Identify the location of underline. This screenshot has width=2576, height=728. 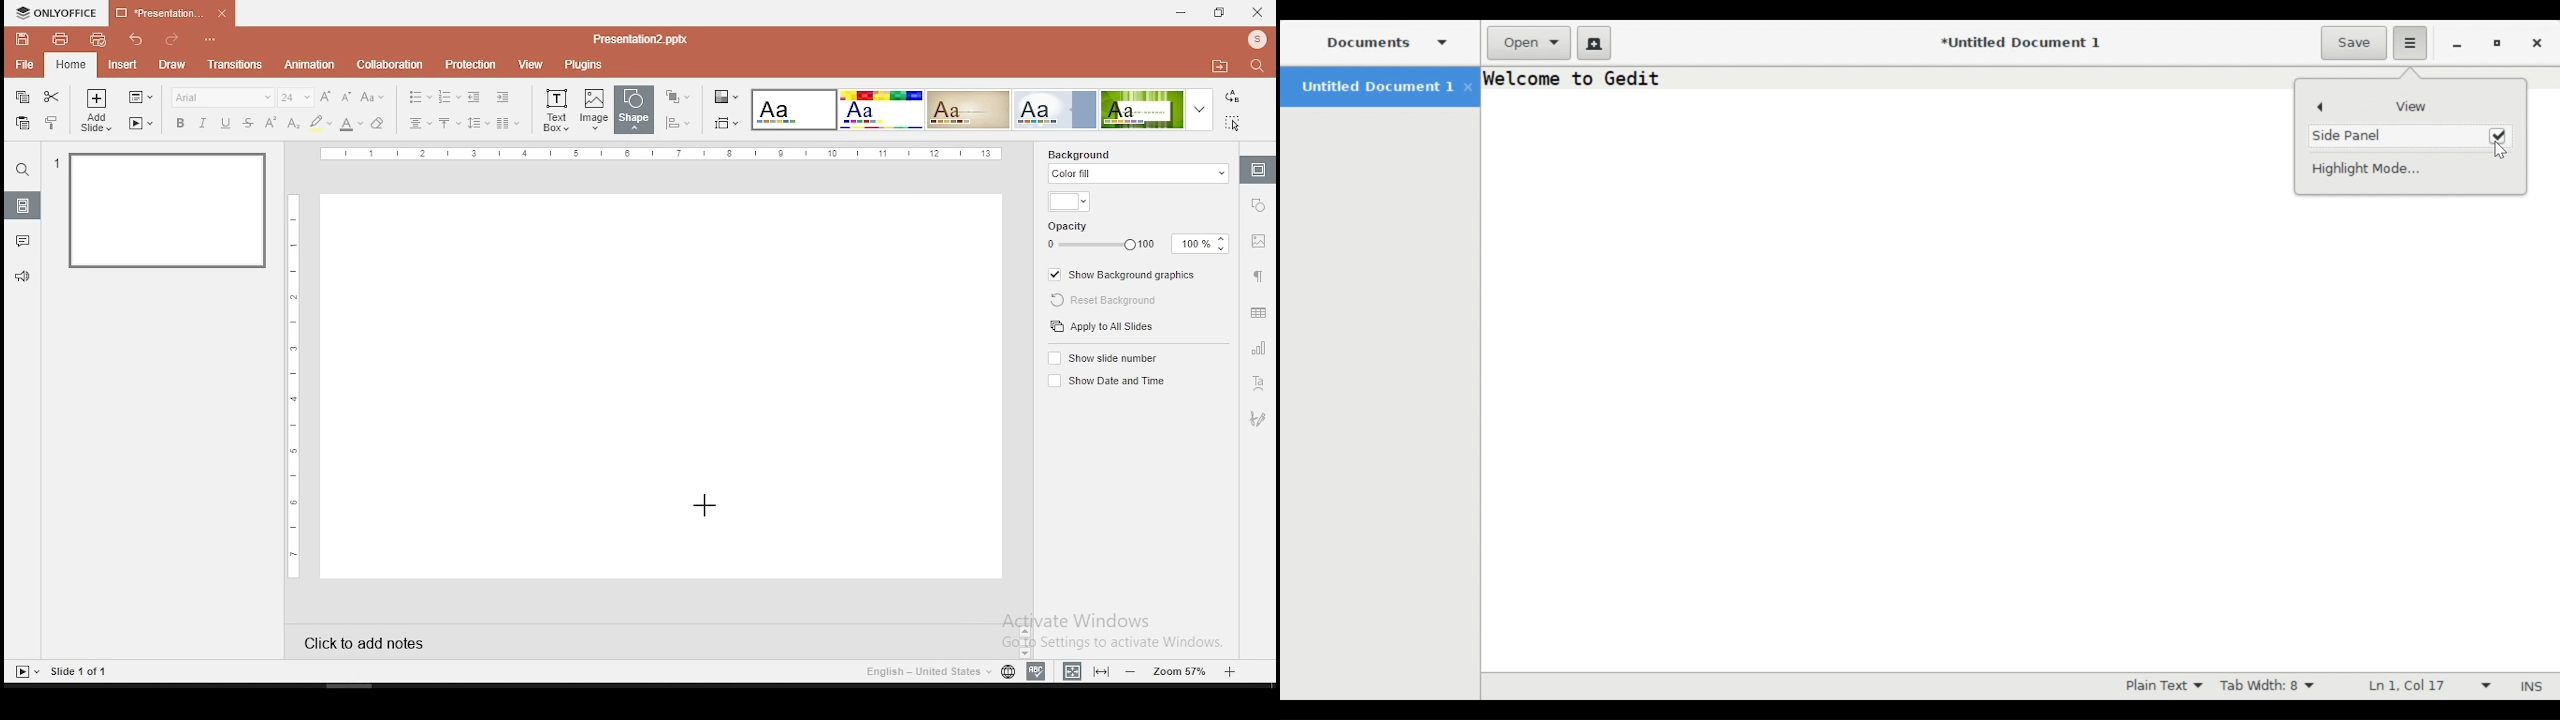
(226, 124).